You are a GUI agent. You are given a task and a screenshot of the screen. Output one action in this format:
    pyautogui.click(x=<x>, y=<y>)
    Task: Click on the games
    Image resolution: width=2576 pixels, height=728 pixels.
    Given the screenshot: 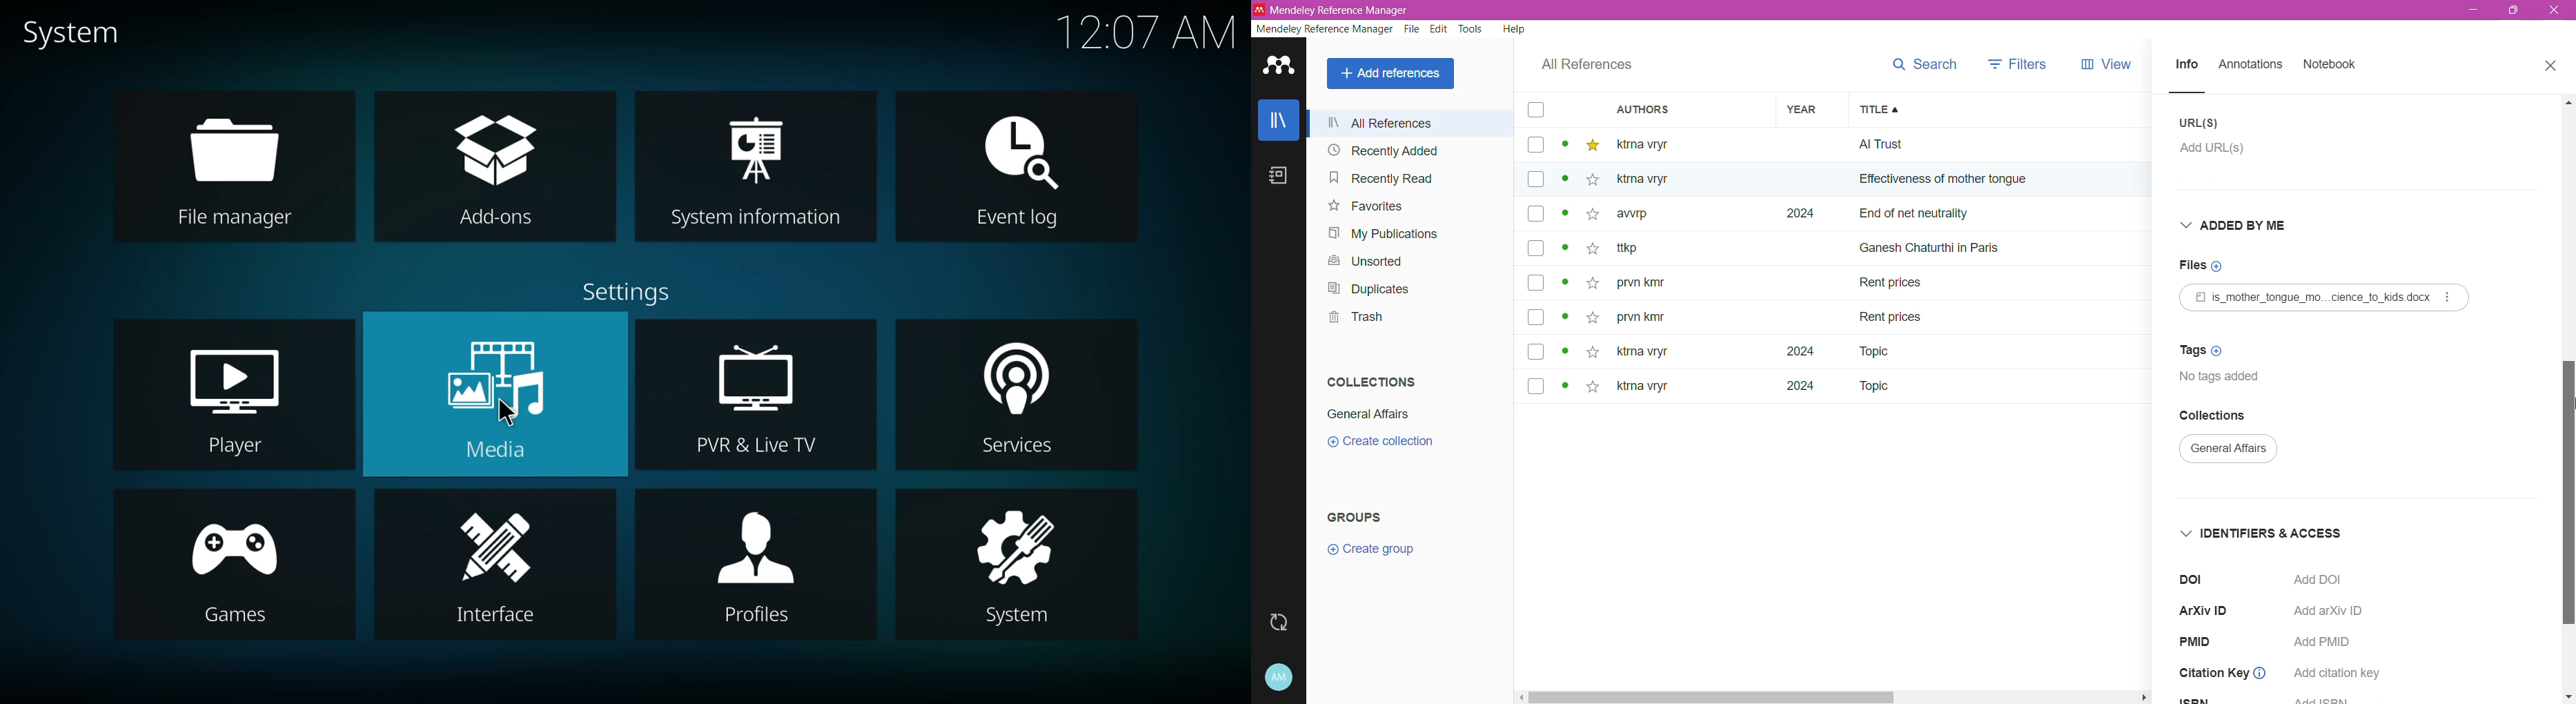 What is the action you would take?
    pyautogui.click(x=240, y=565)
    